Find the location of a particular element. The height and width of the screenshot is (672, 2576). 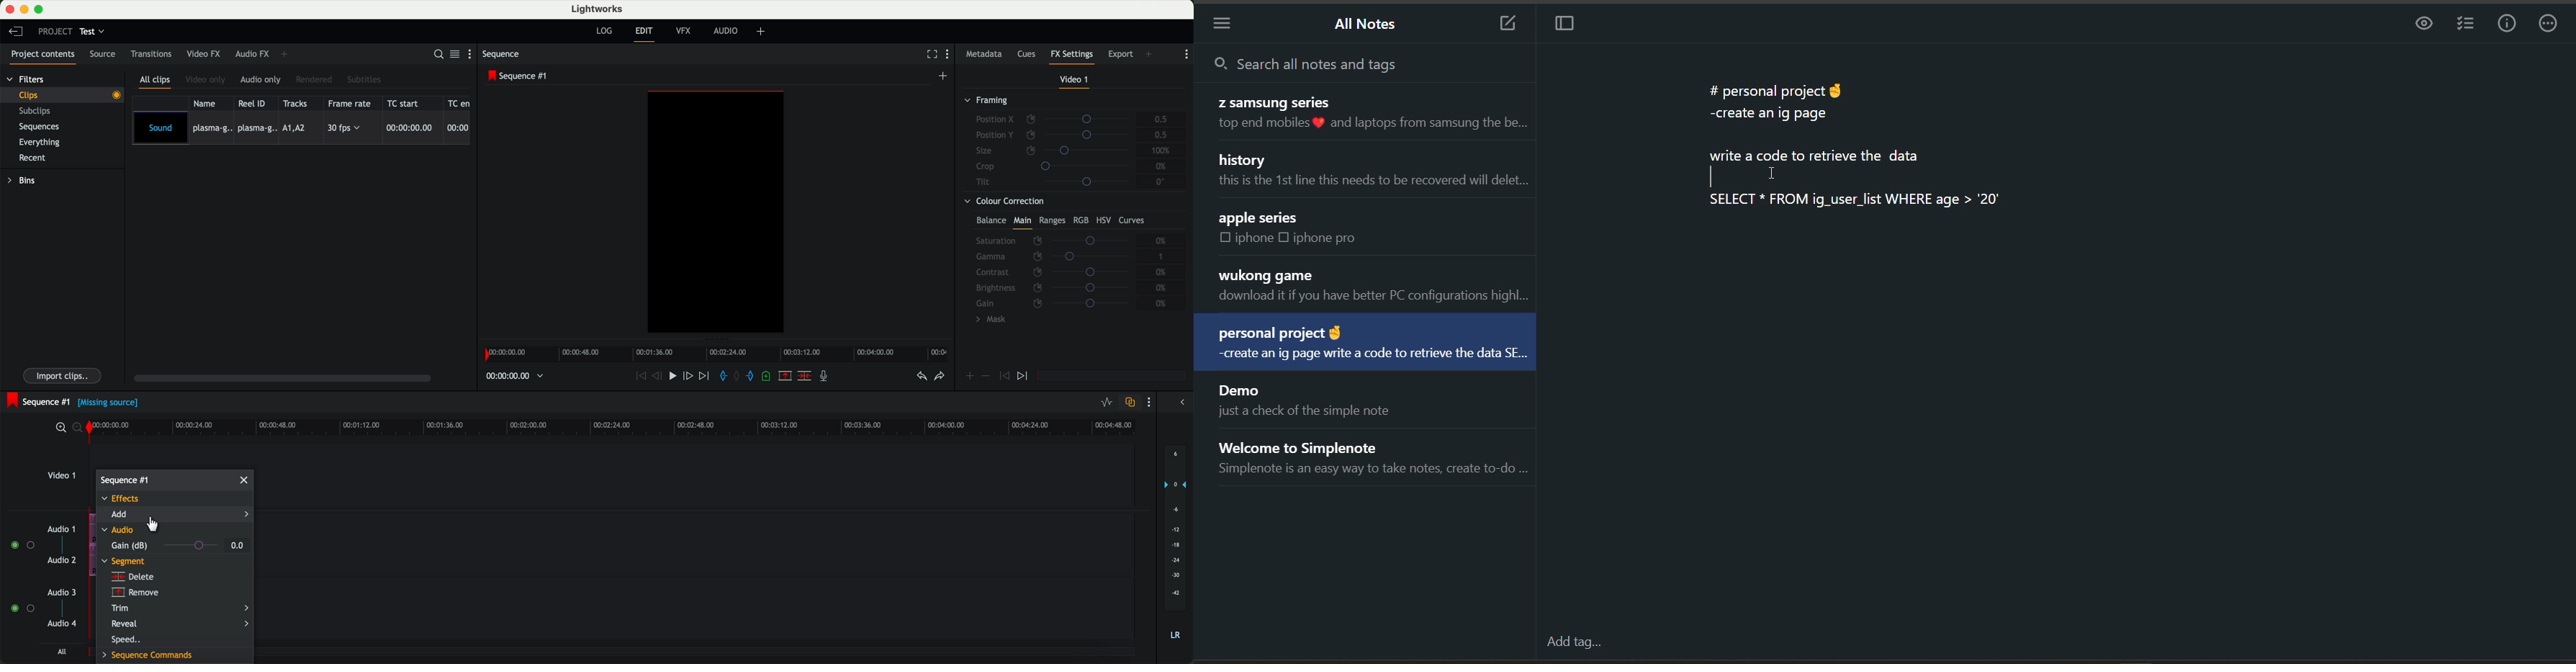

show settings menu is located at coordinates (1151, 403).